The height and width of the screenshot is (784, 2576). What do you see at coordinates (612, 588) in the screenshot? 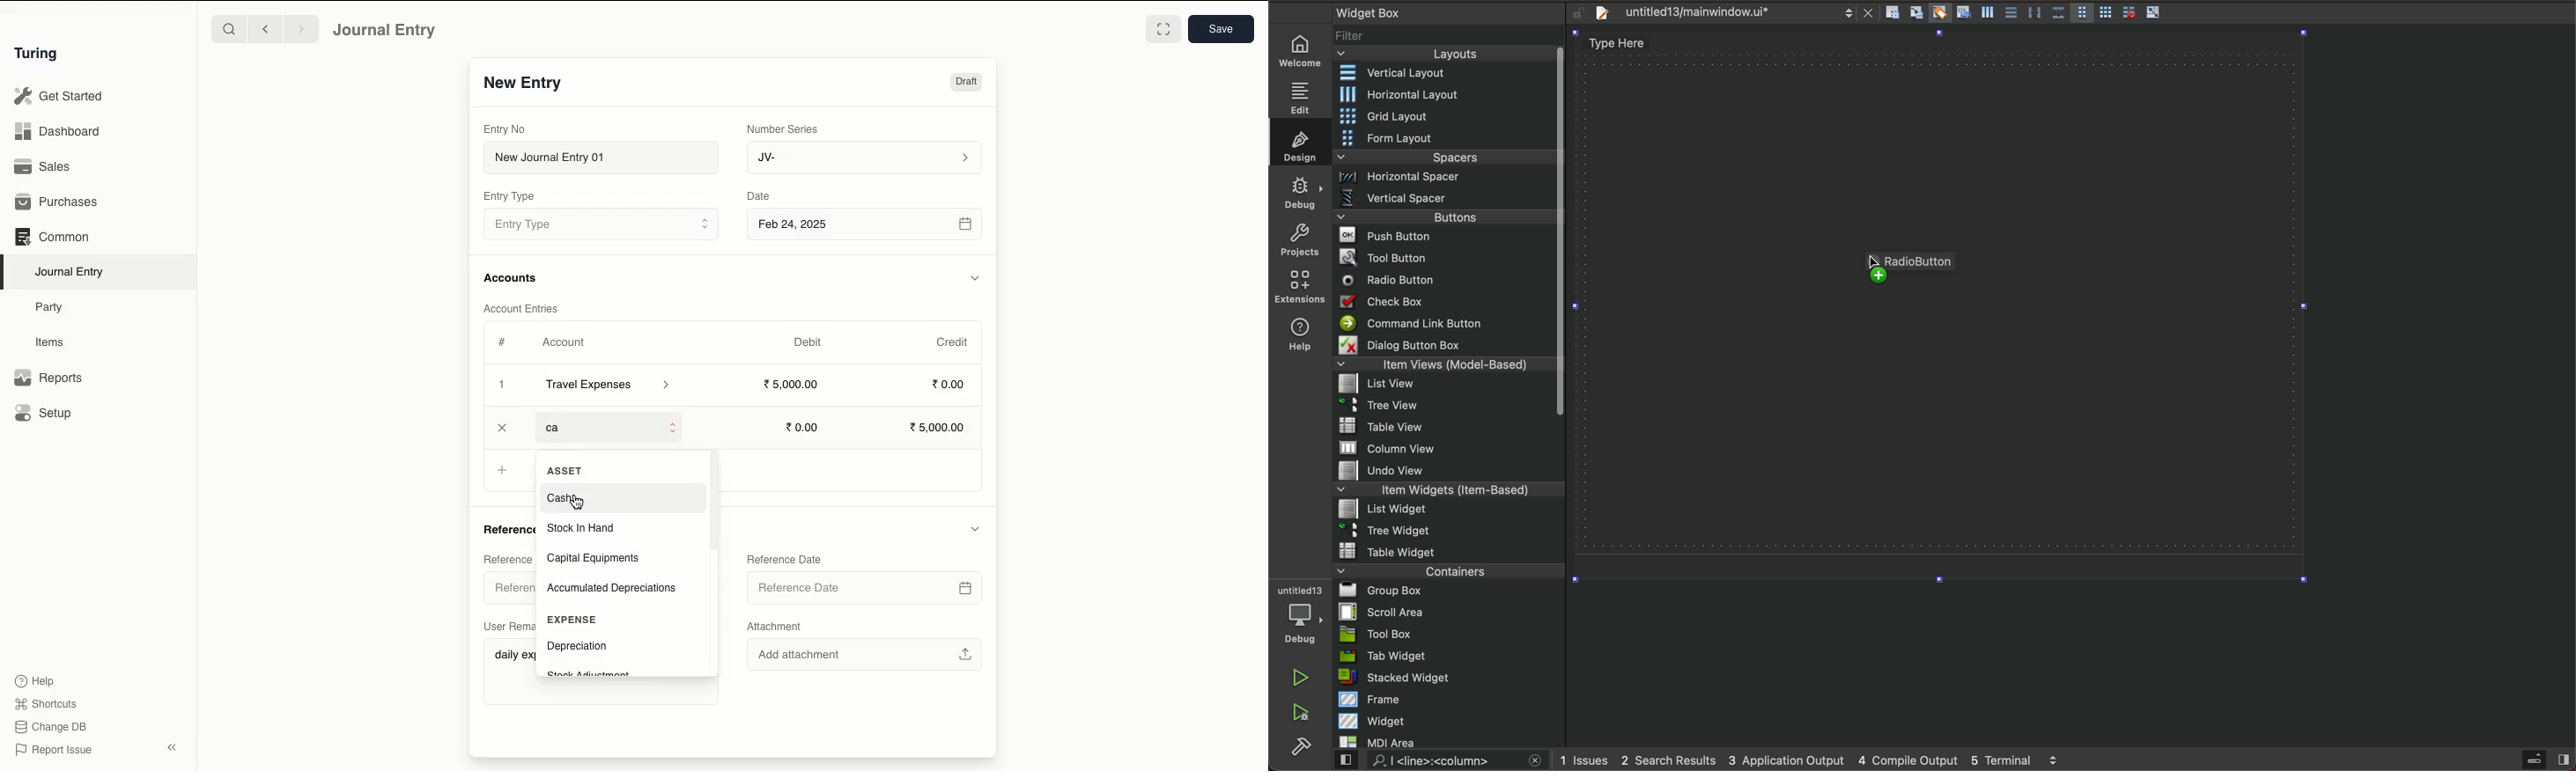
I see `‘Accumulated Depreciations` at bounding box center [612, 588].